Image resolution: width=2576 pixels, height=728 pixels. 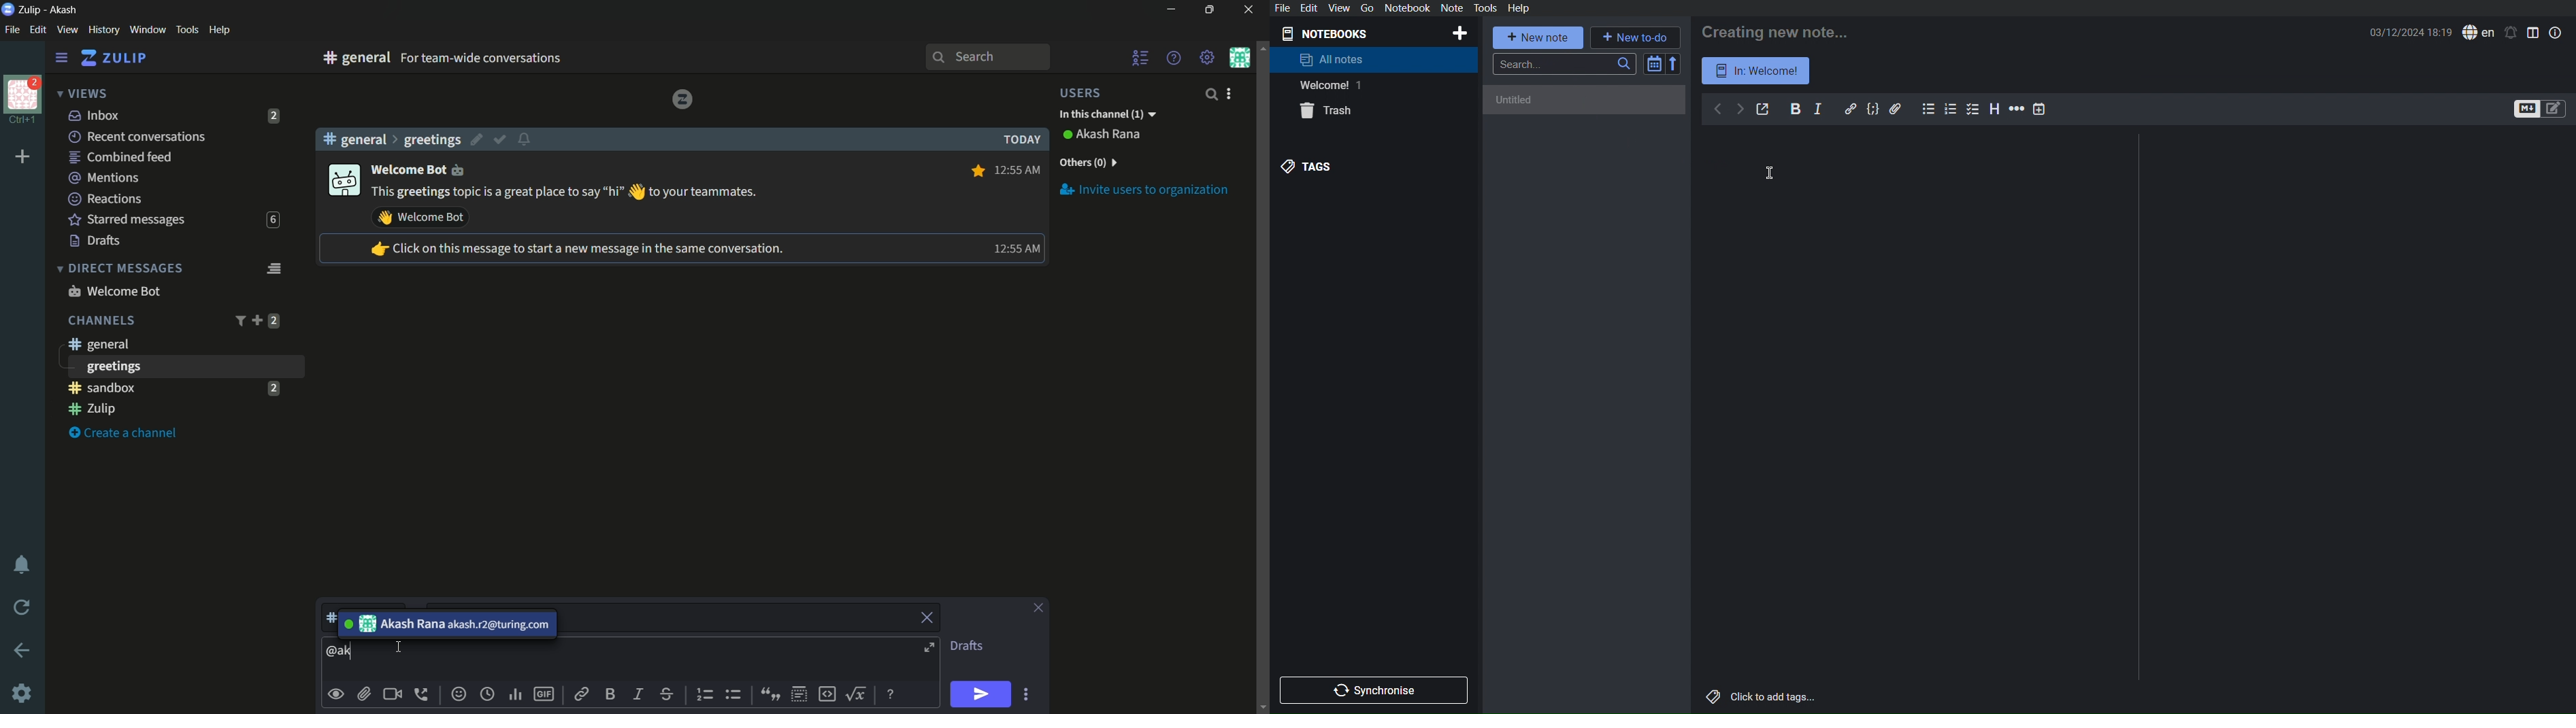 I want to click on go back, so click(x=22, y=651).